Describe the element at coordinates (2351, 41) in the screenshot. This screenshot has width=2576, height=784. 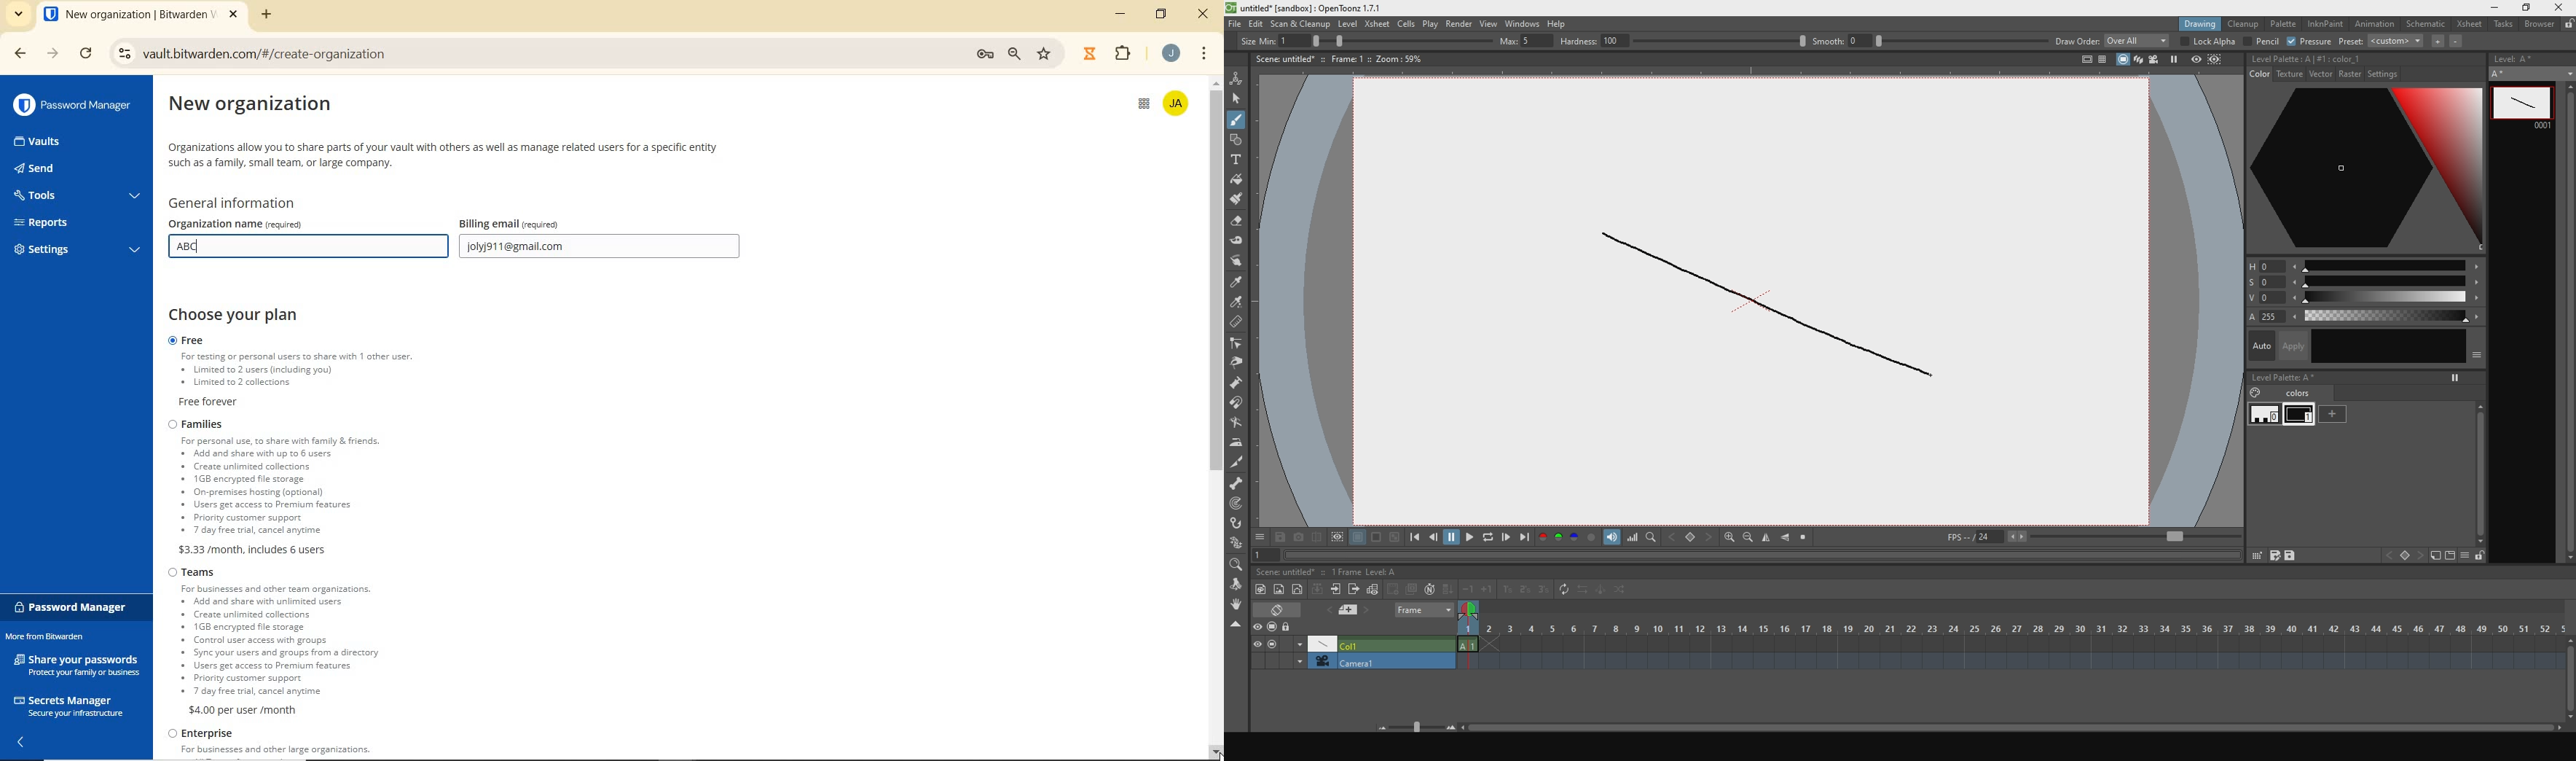
I see `preset` at that location.